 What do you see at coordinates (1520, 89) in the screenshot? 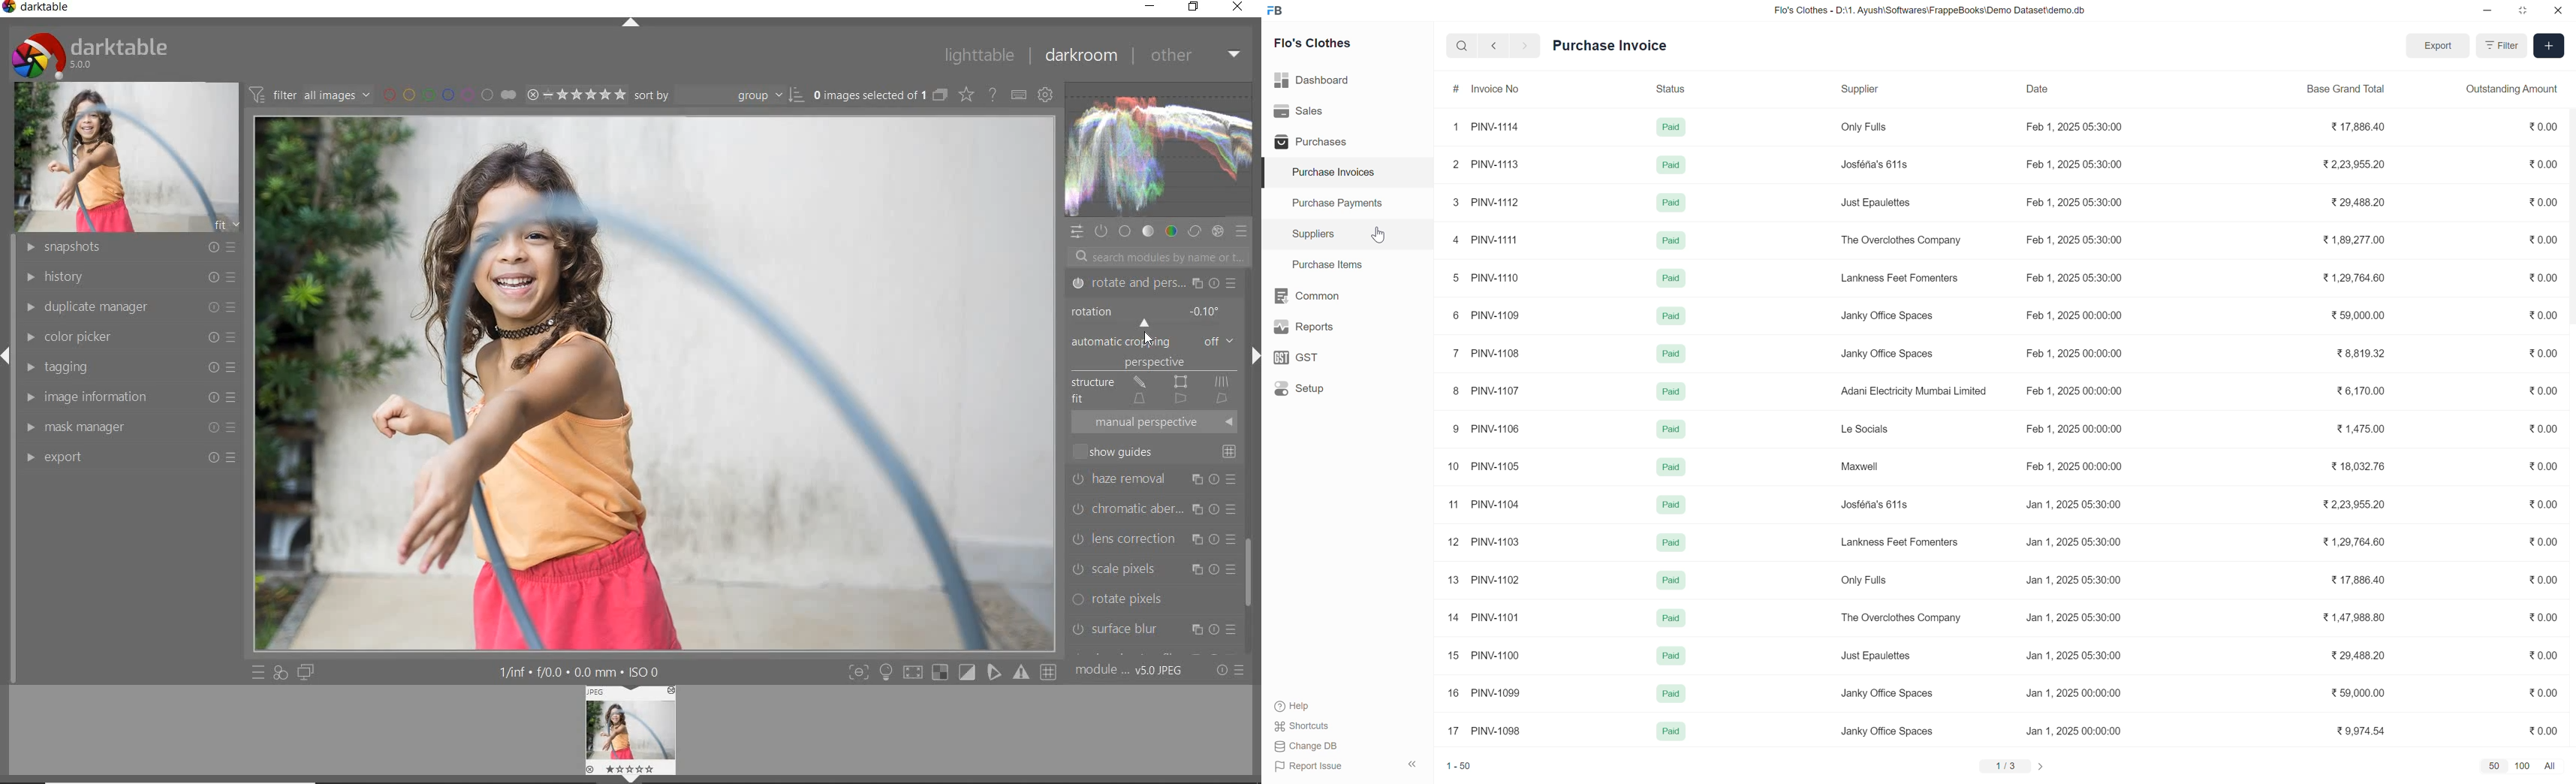
I see `# Invoice No` at bounding box center [1520, 89].